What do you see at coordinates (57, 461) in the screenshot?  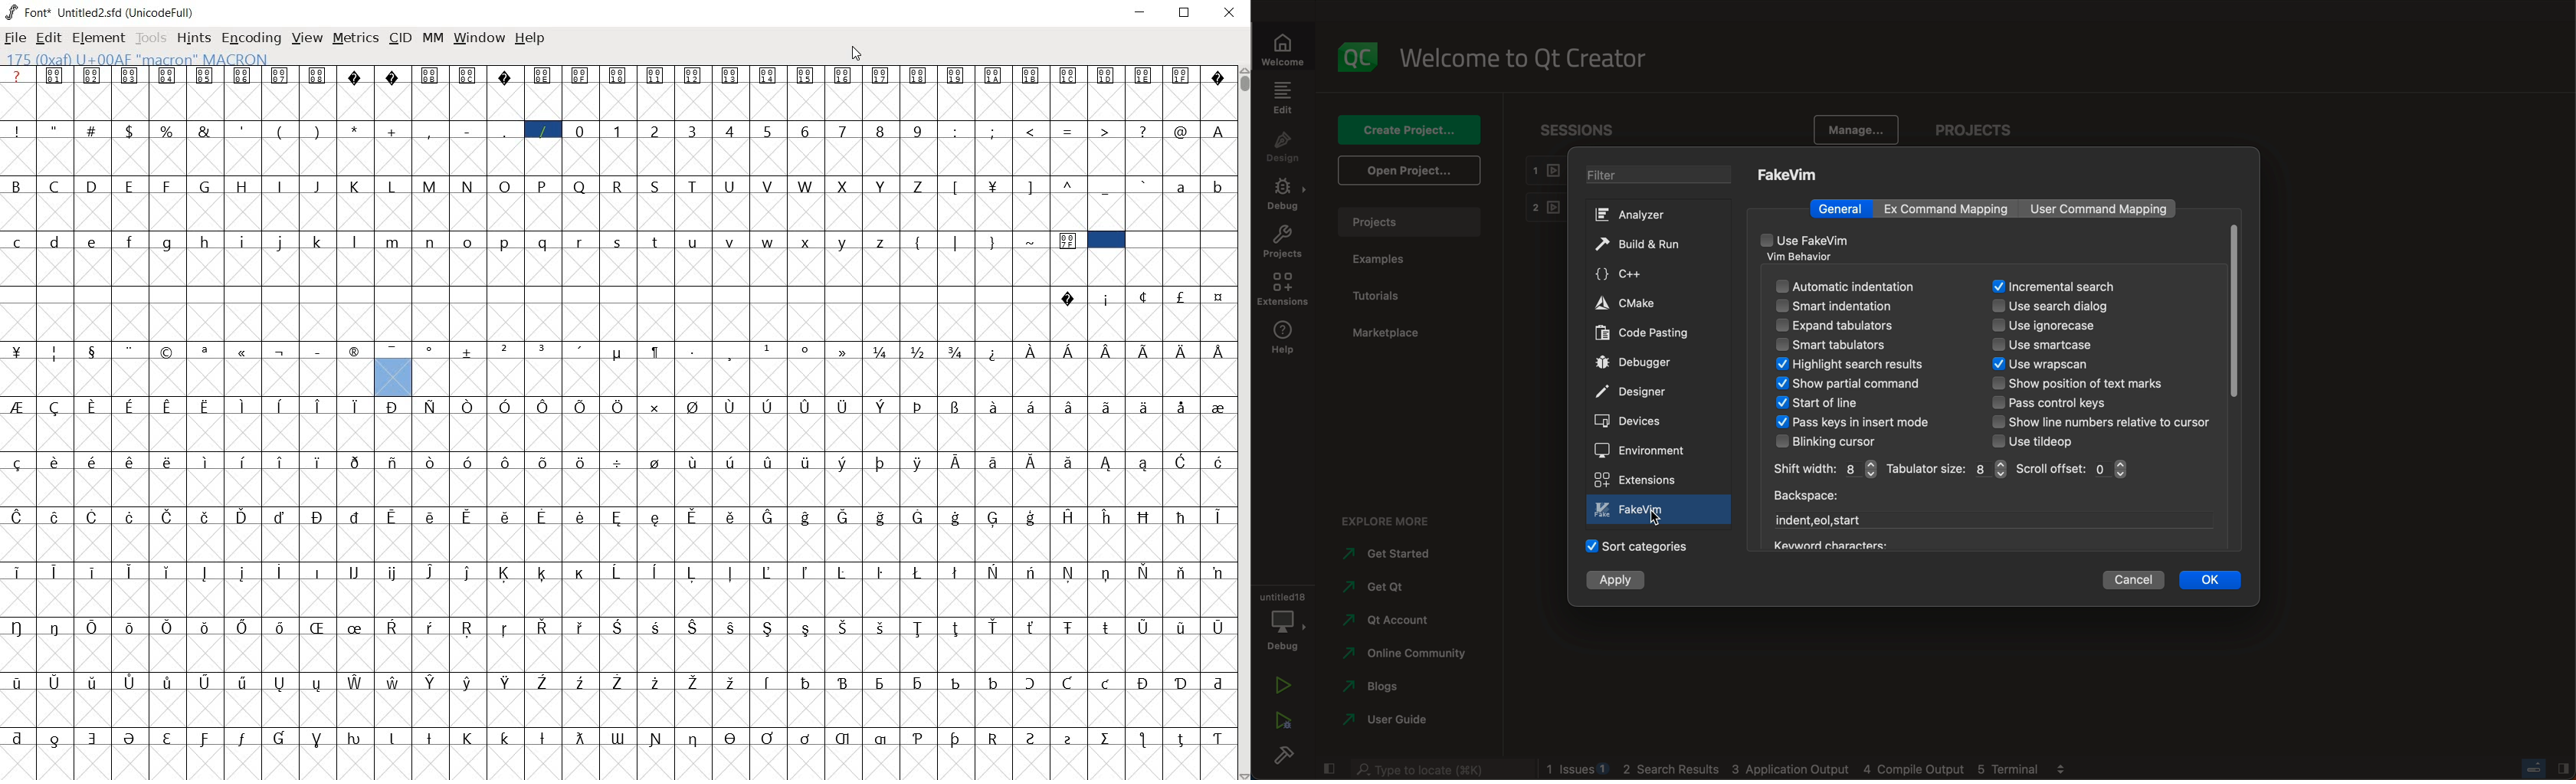 I see `Symbol` at bounding box center [57, 461].